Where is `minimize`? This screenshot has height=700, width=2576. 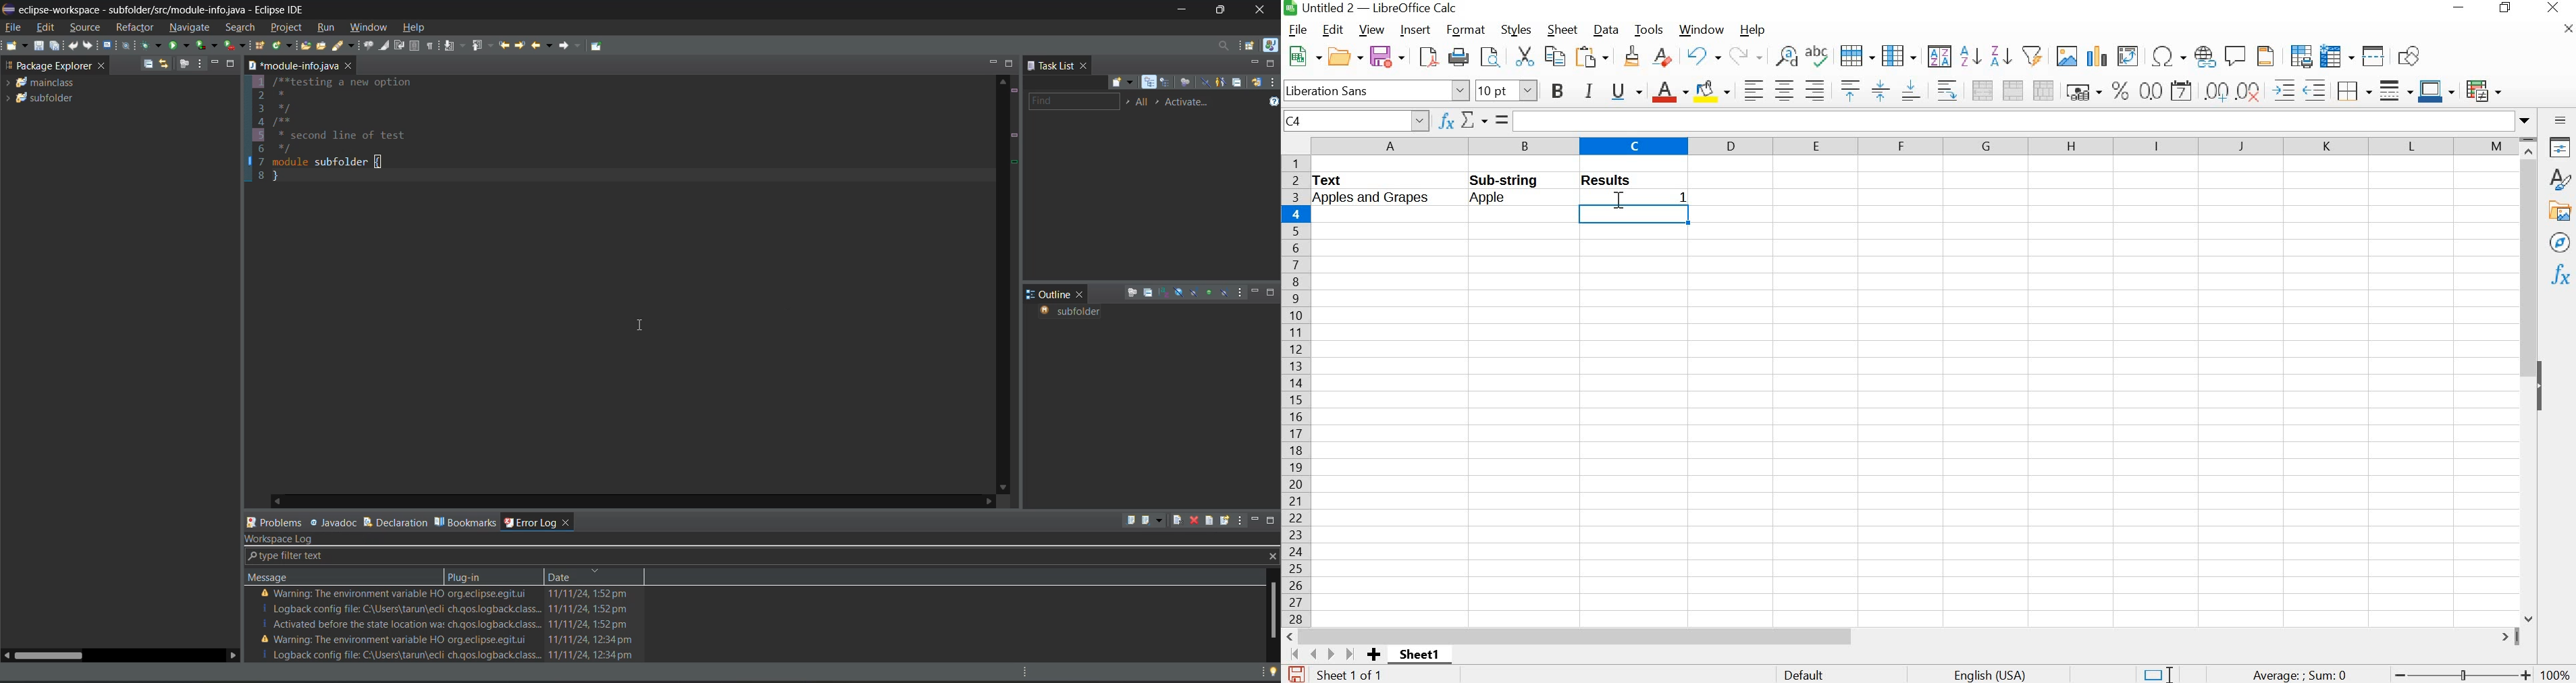
minimize is located at coordinates (1257, 291).